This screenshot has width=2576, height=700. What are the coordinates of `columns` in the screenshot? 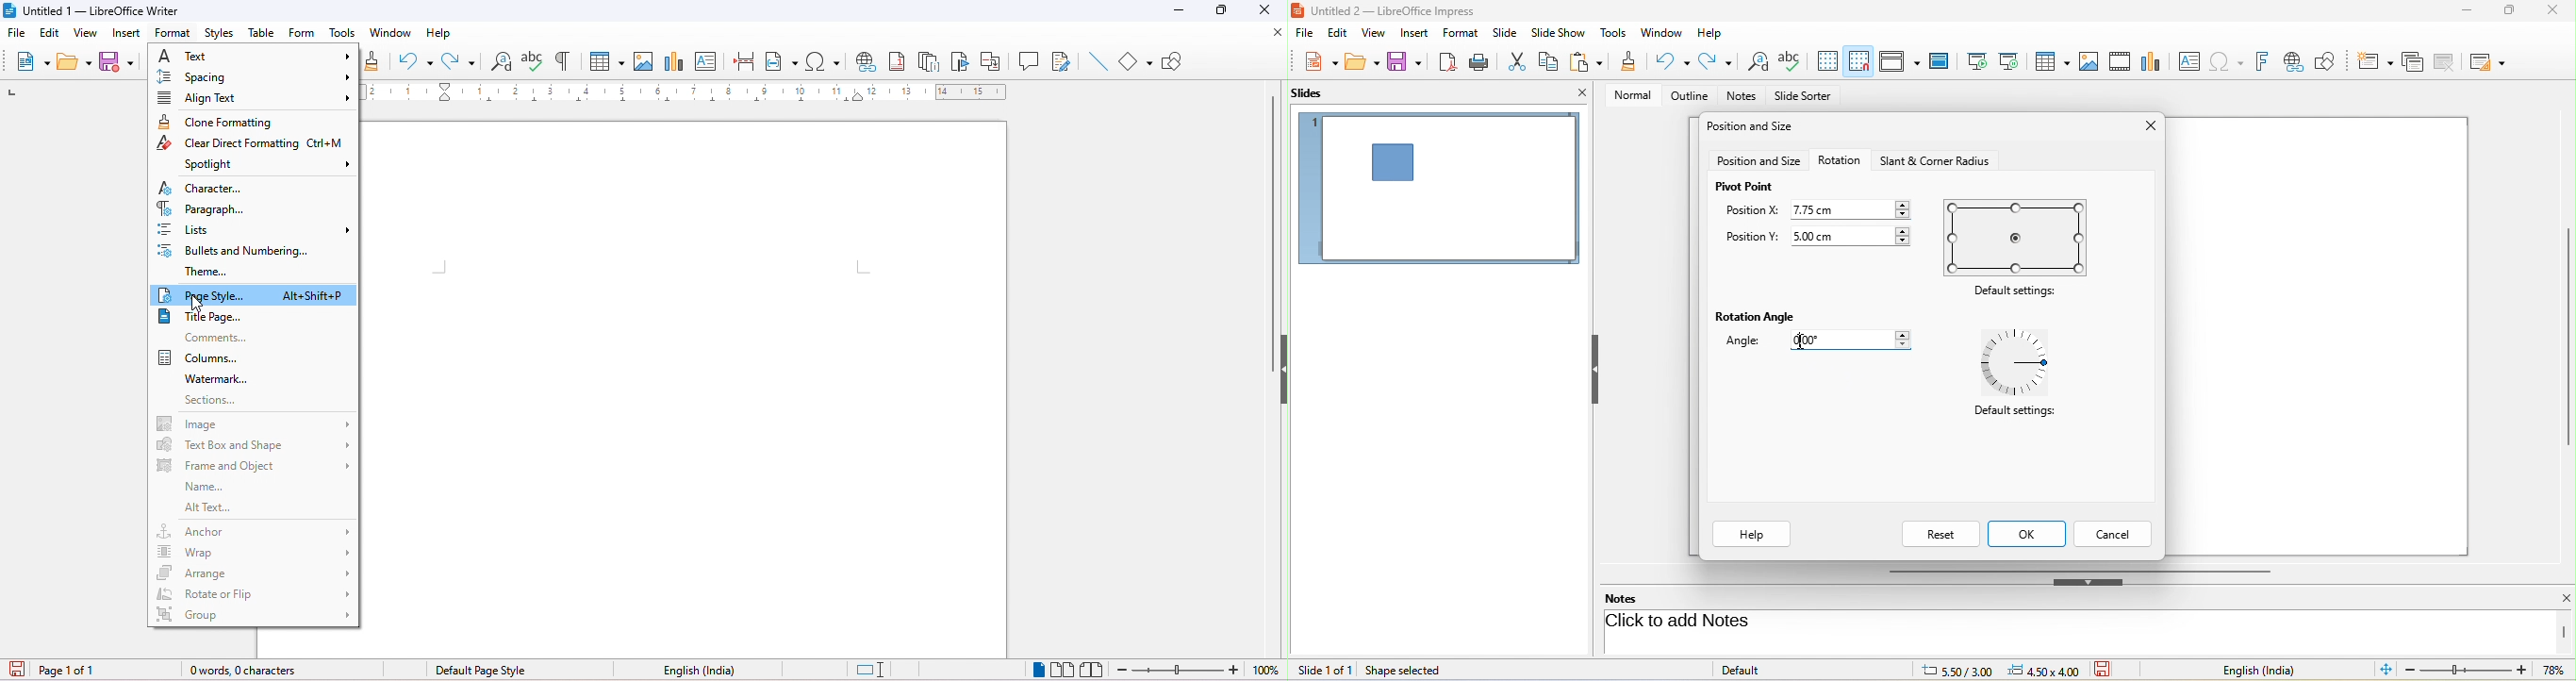 It's located at (200, 360).